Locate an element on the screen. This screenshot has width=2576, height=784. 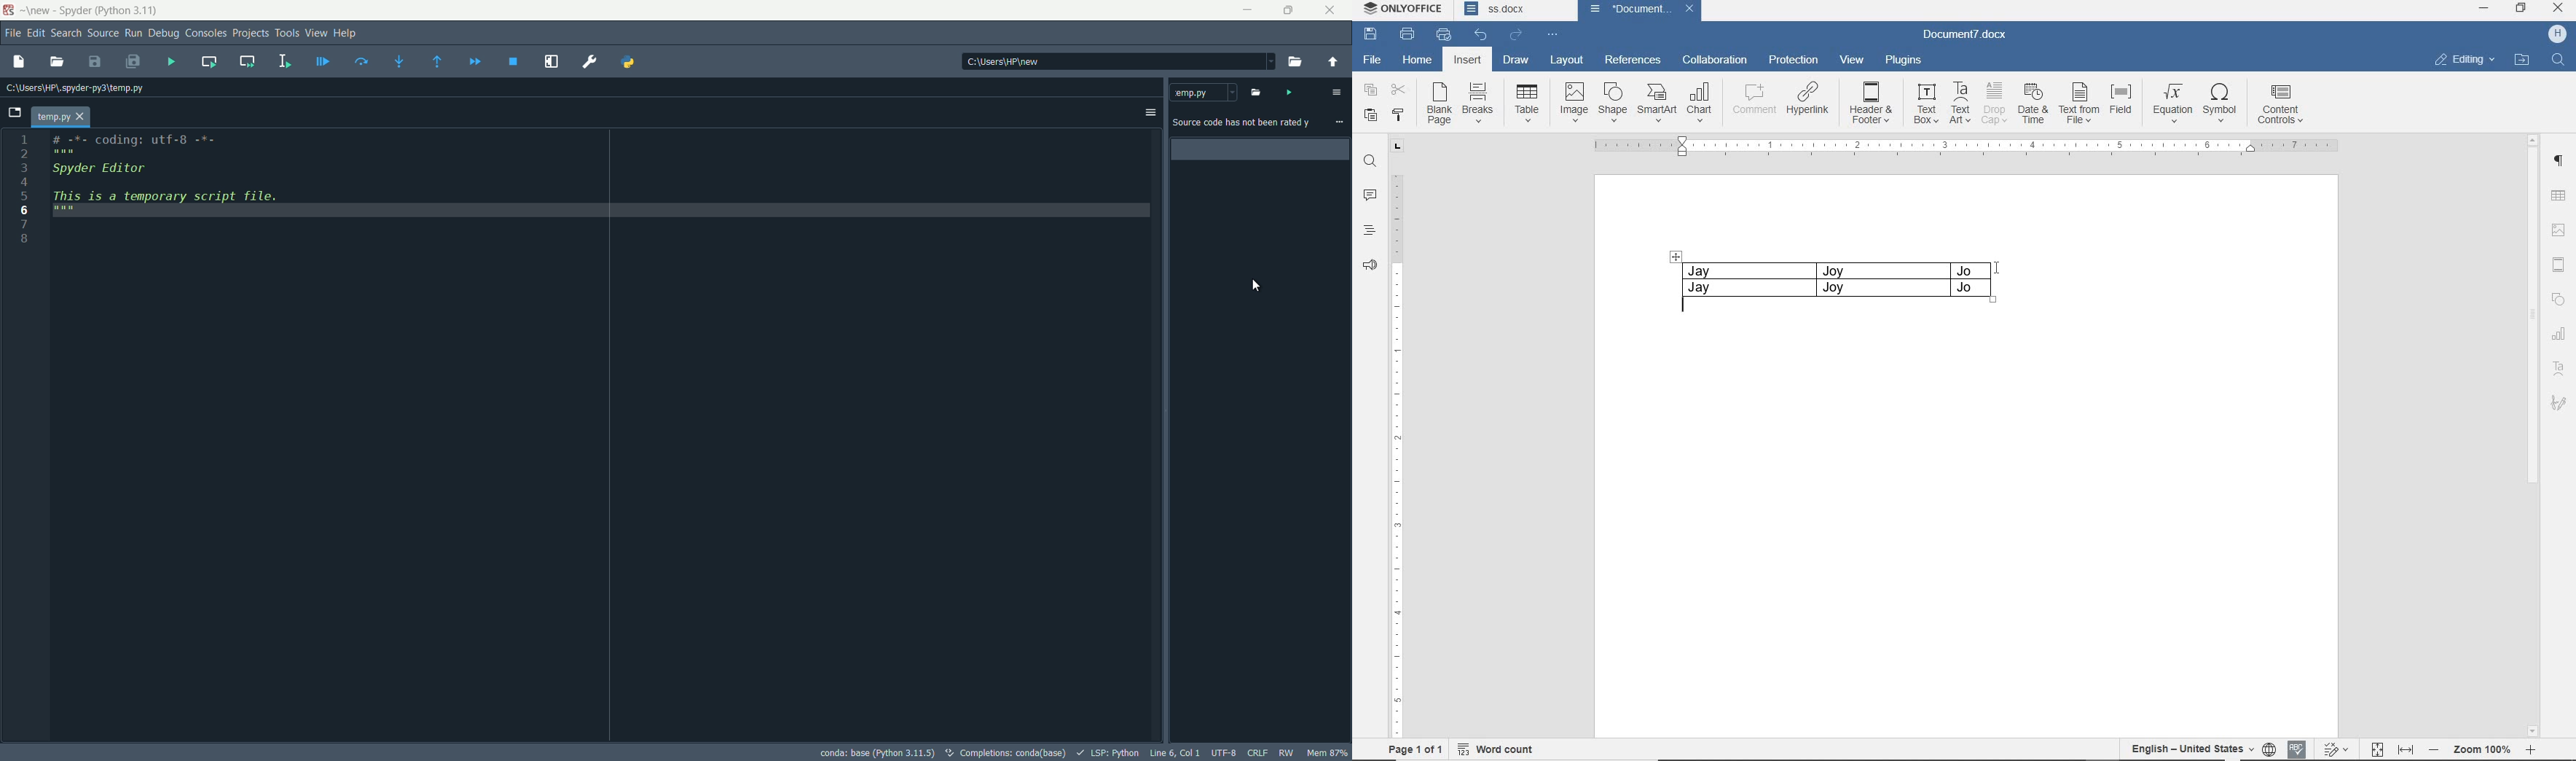
COMMENT is located at coordinates (1751, 101).